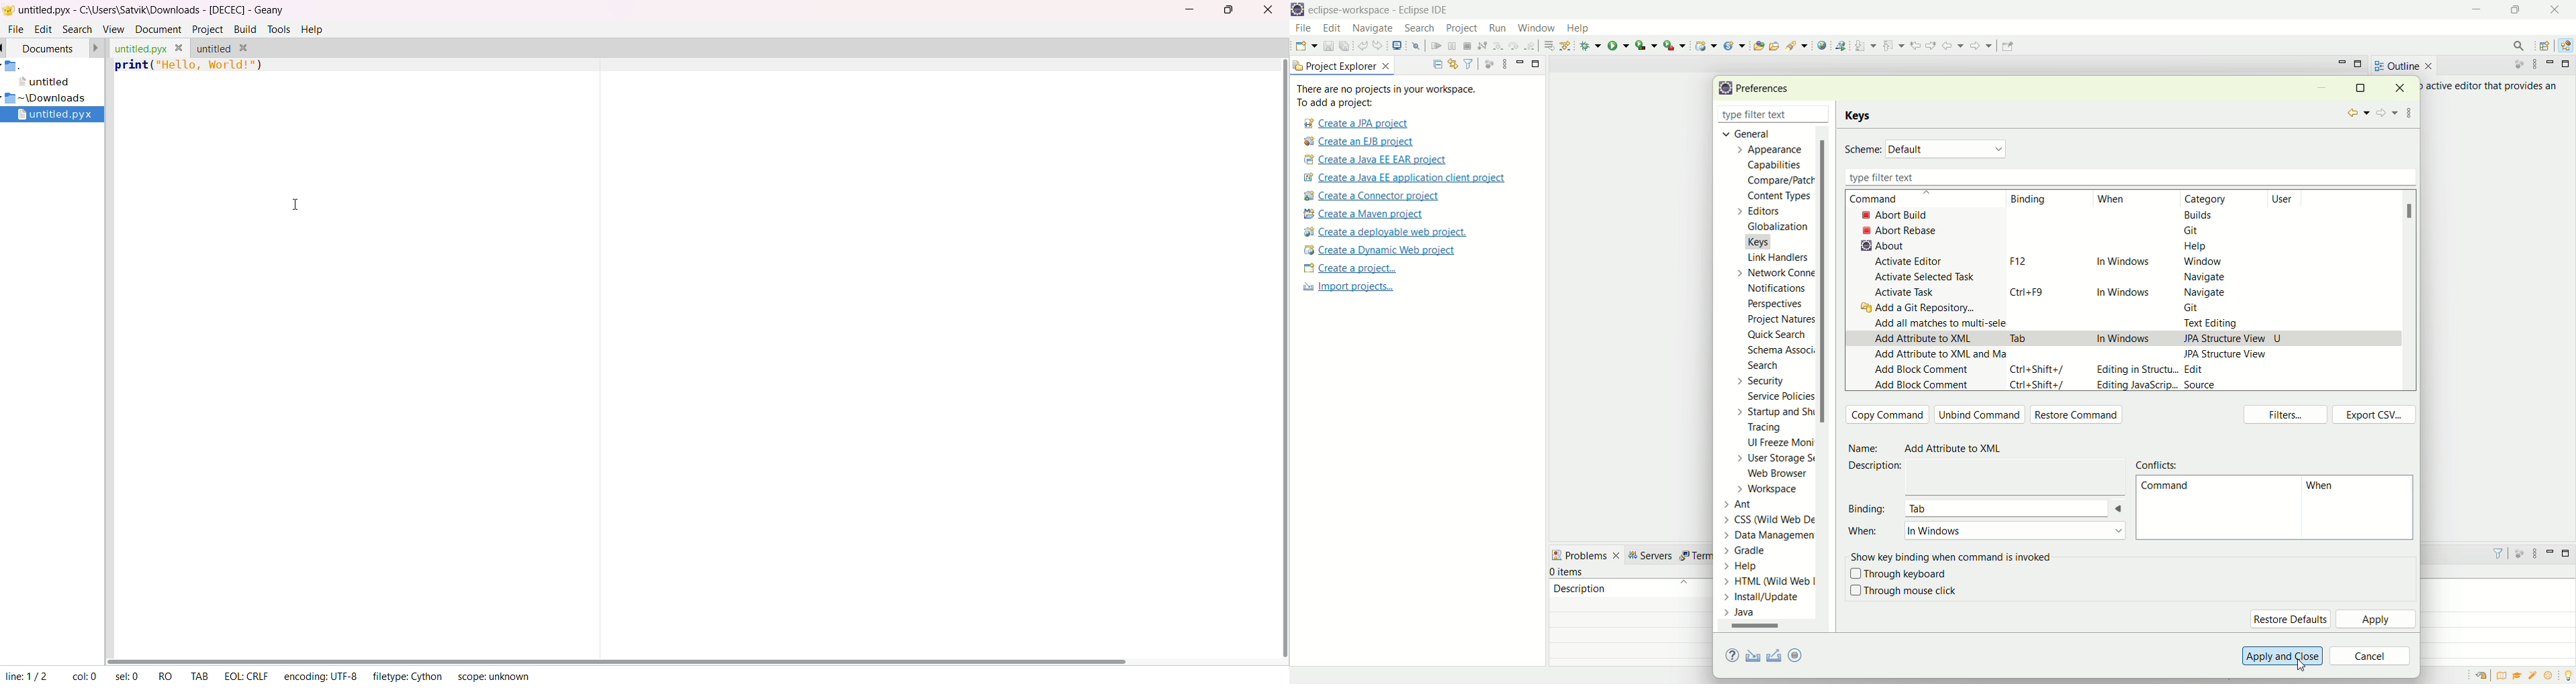 This screenshot has width=2576, height=700. What do you see at coordinates (1779, 322) in the screenshot?
I see `project natures` at bounding box center [1779, 322].